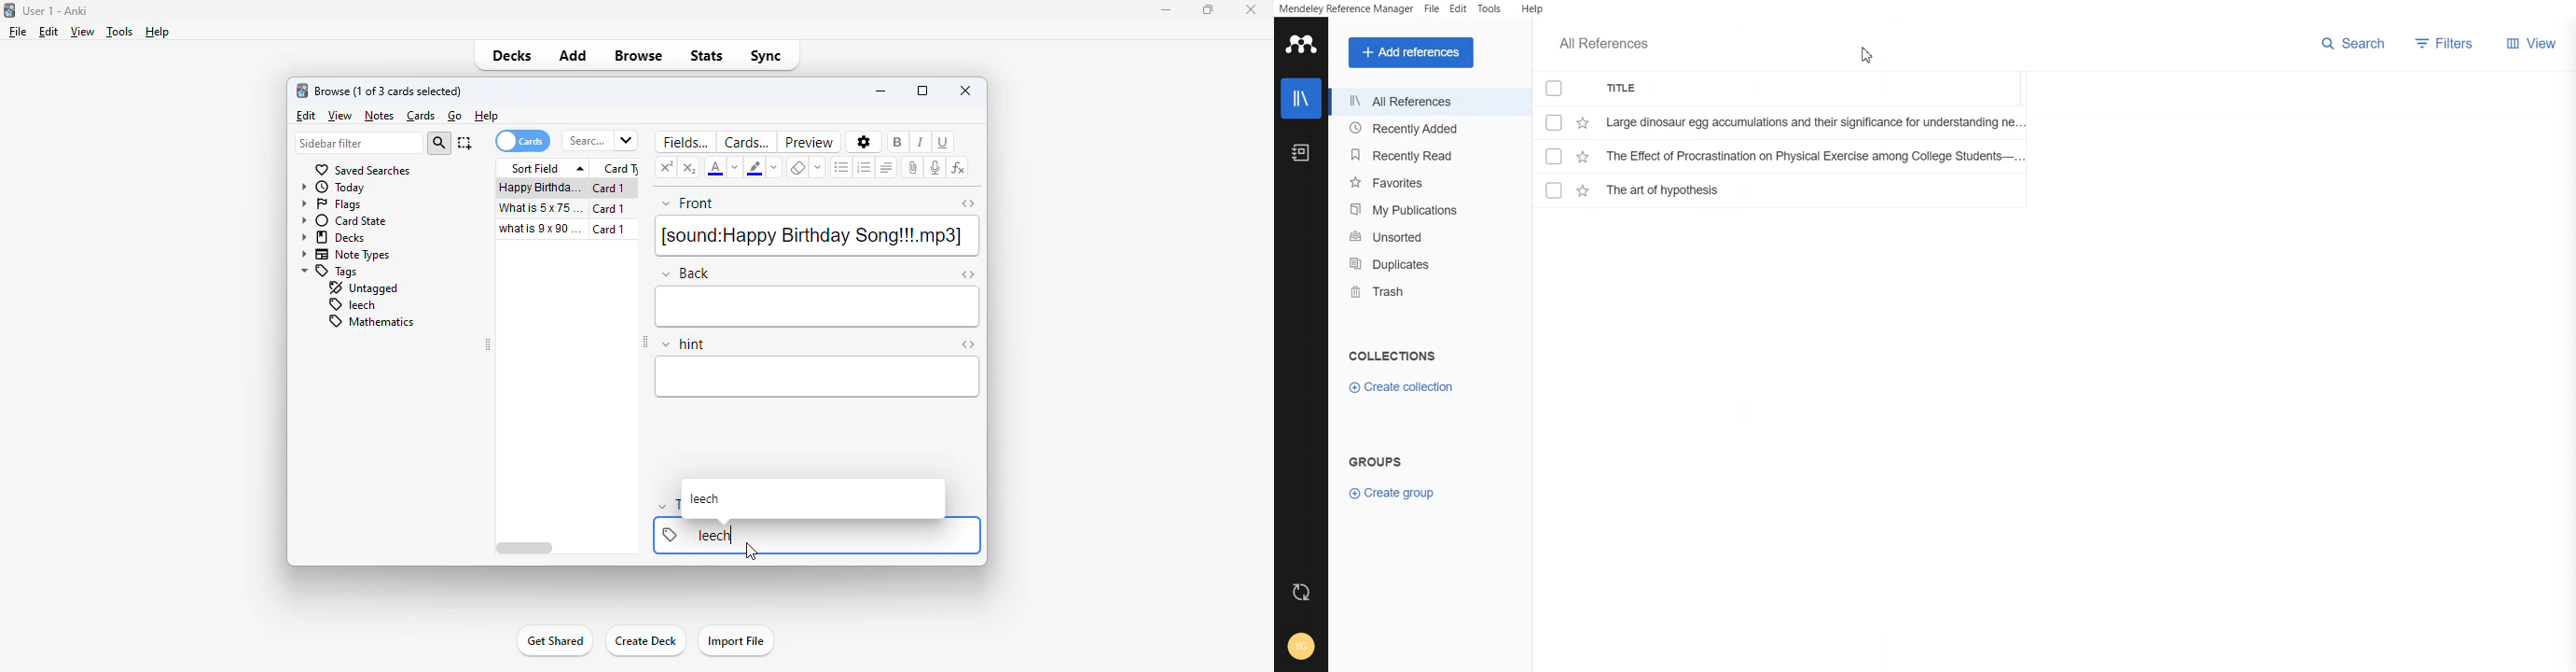 The width and height of the screenshot is (2576, 672). I want to click on Auto sync, so click(1302, 592).